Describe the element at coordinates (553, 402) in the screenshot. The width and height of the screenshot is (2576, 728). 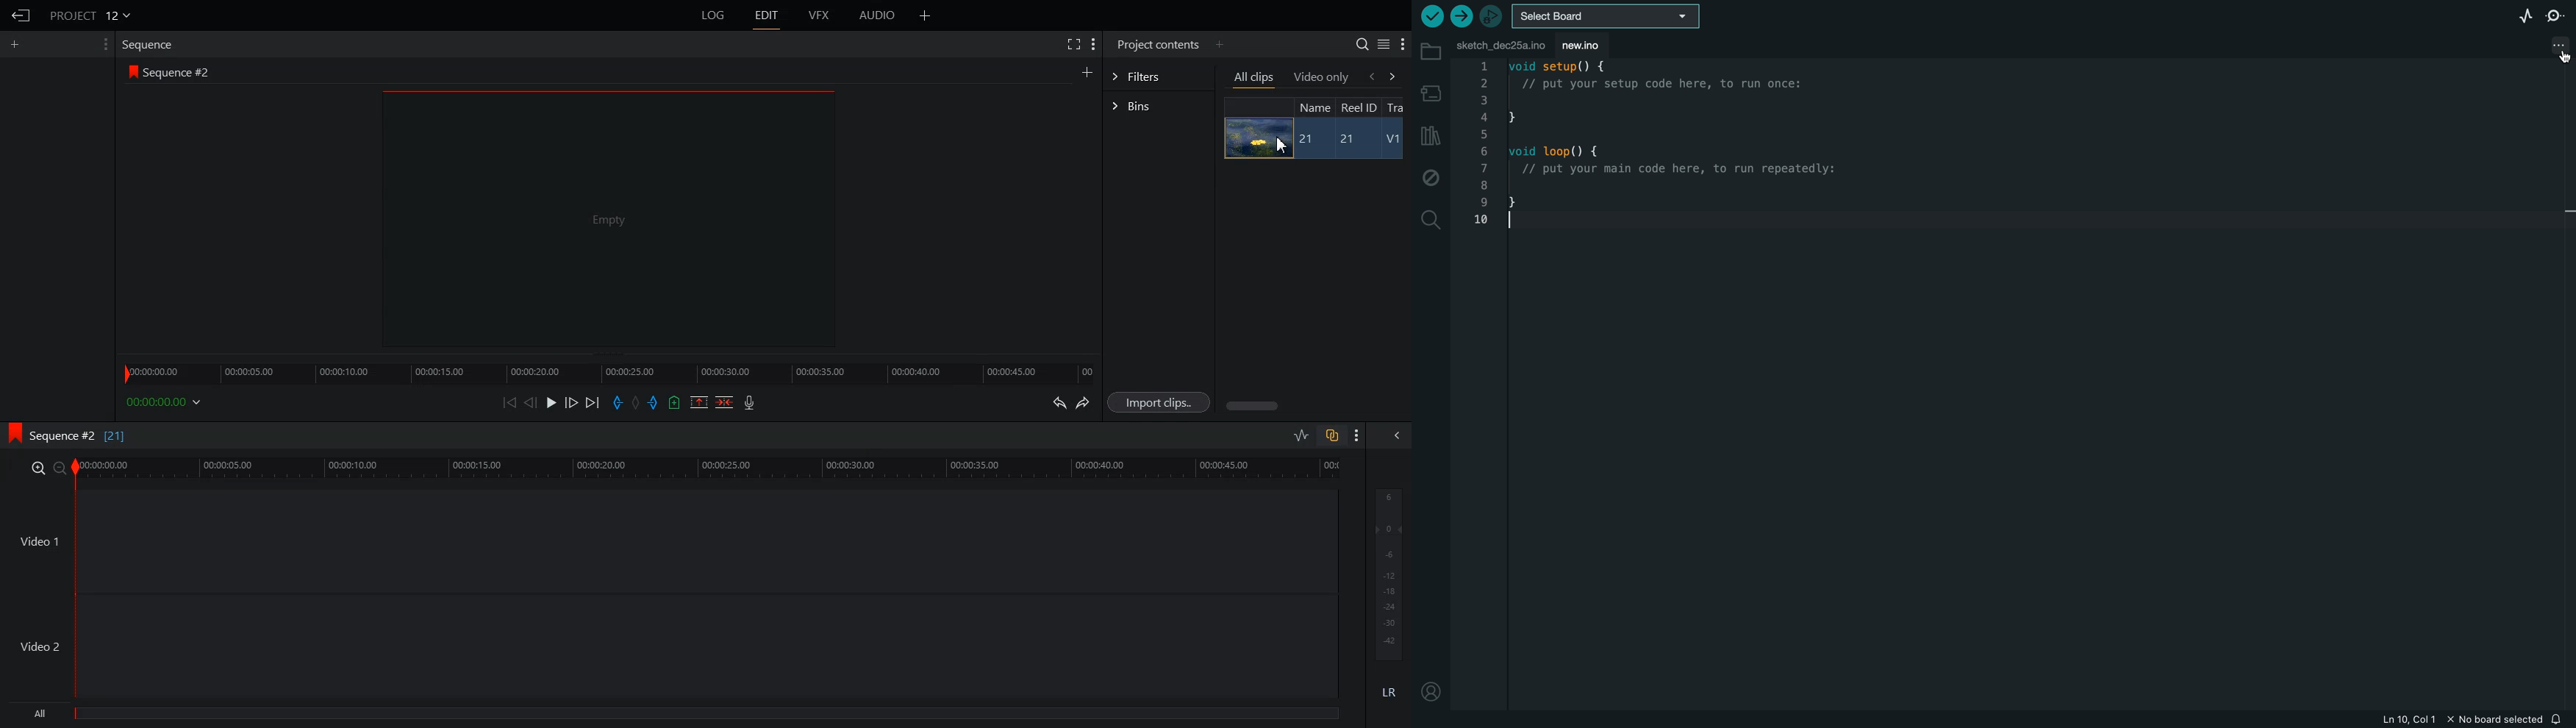
I see `Play` at that location.